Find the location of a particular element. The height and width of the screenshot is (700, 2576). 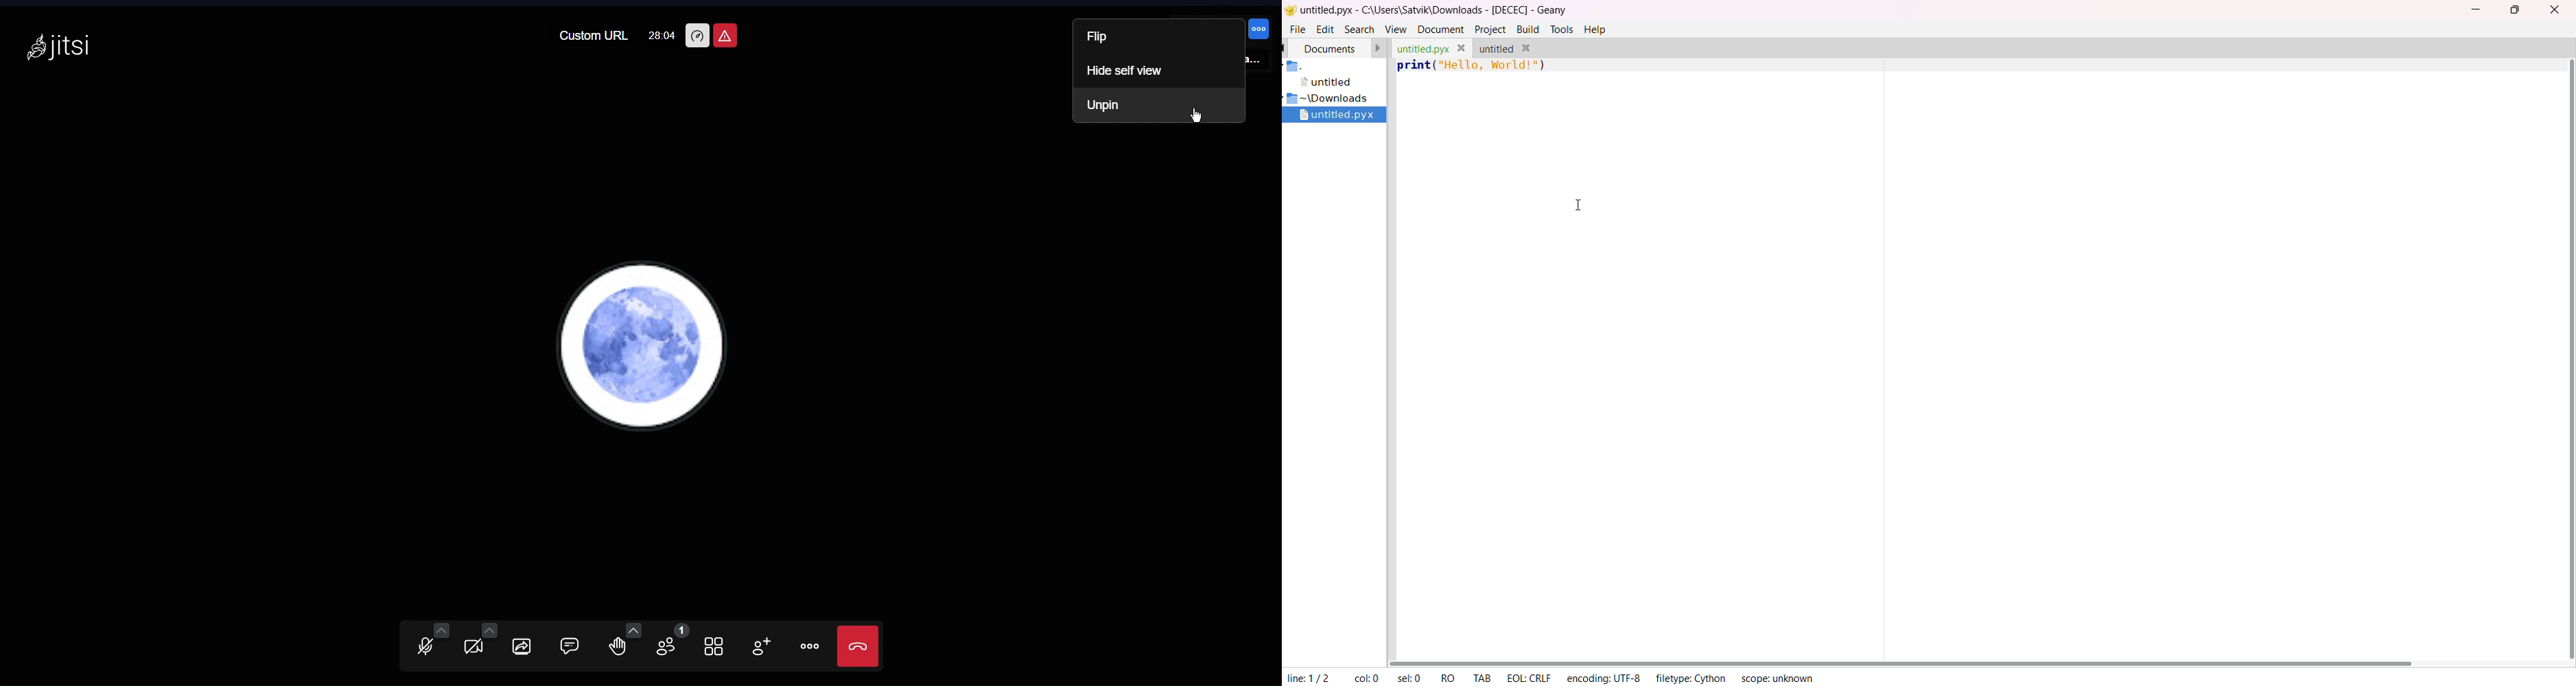

Hide self view is located at coordinates (1123, 68).